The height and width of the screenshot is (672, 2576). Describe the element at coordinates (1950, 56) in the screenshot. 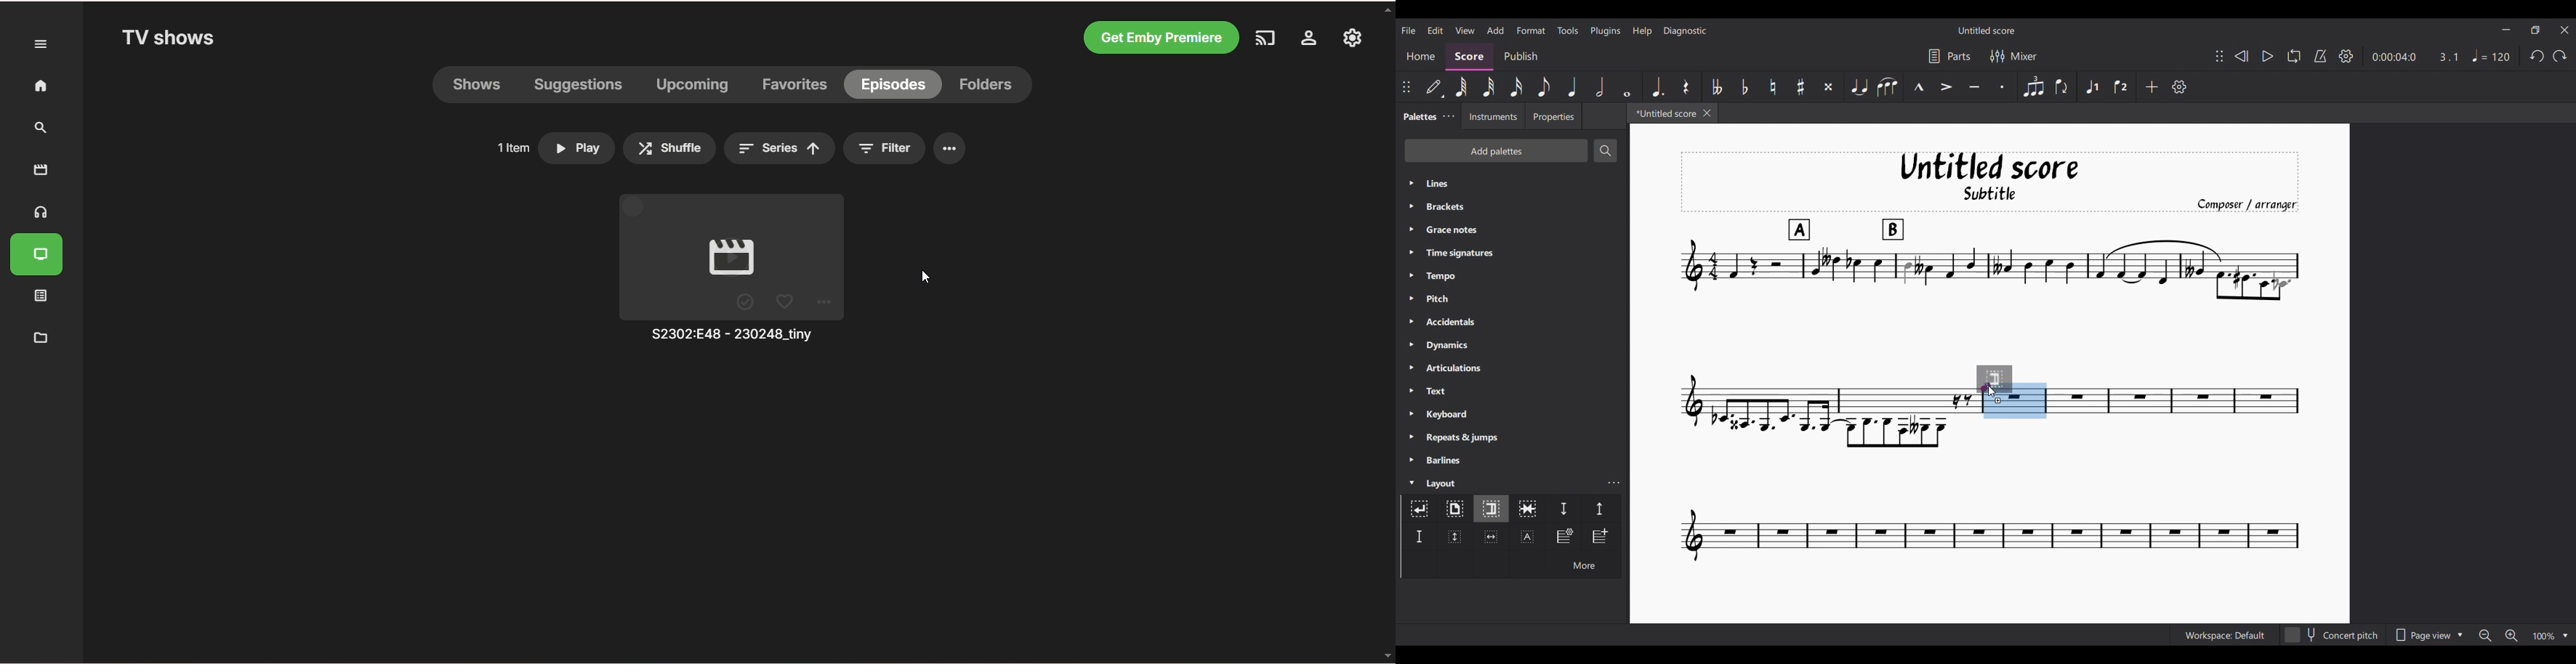

I see `Parts settings` at that location.